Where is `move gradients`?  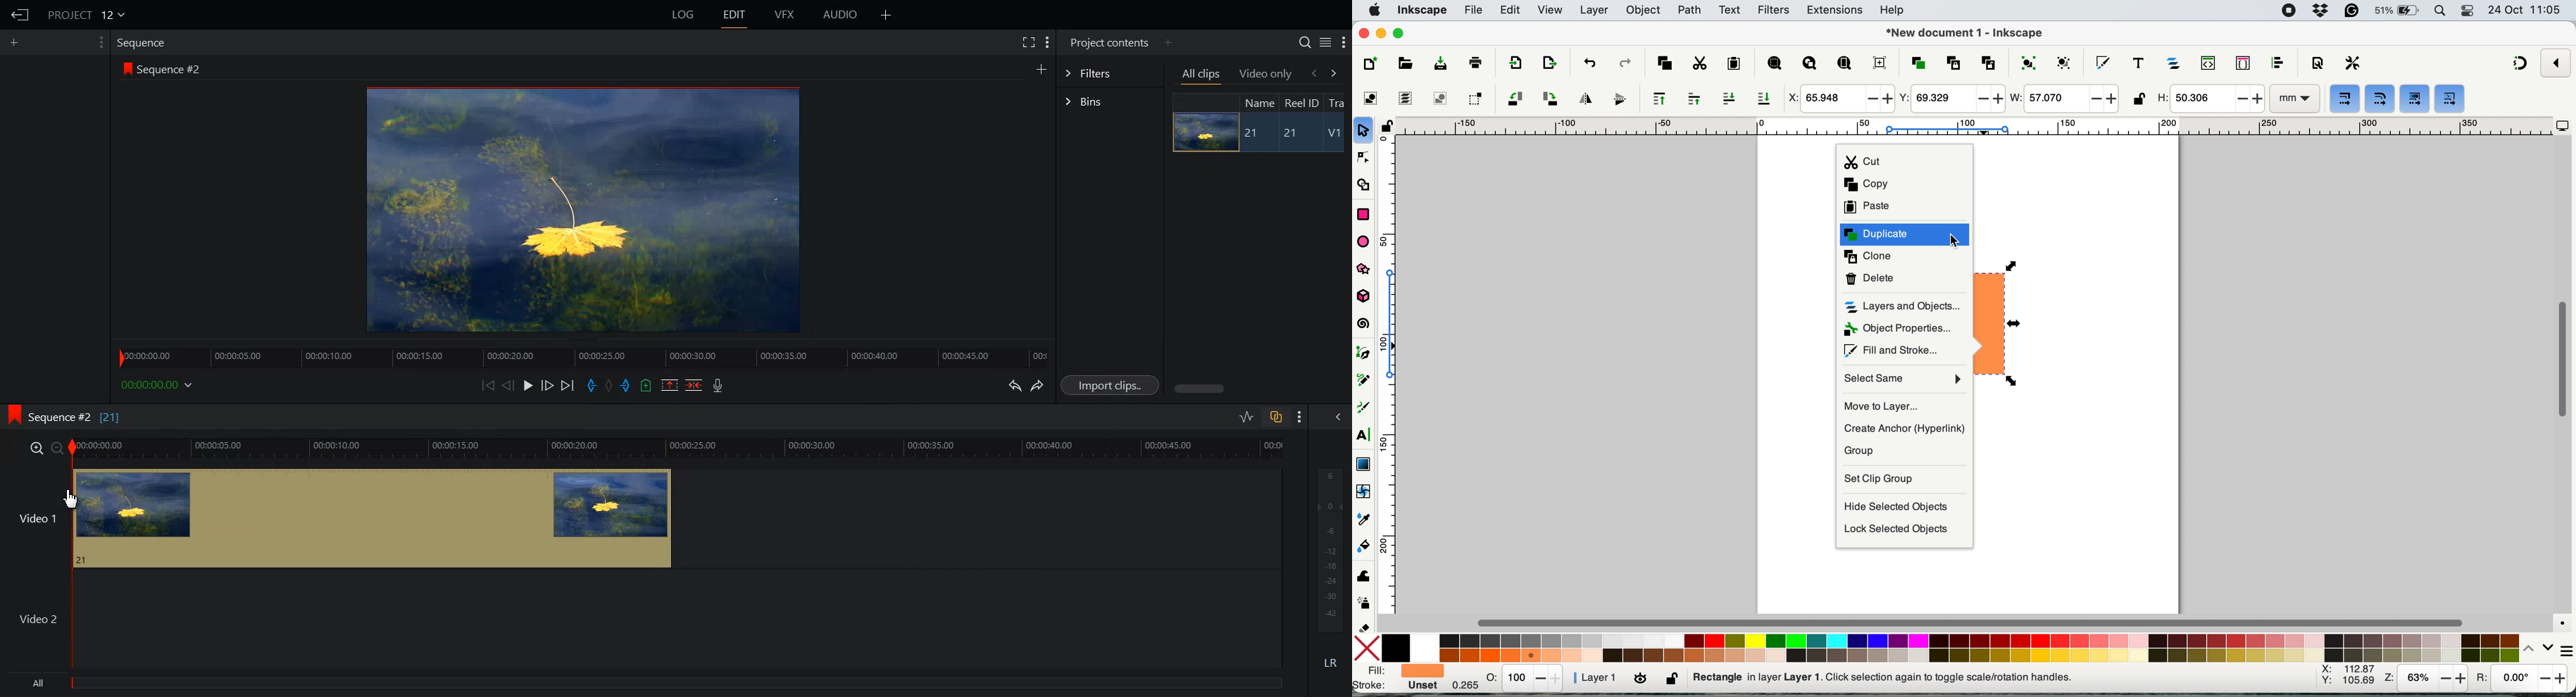
move gradients is located at coordinates (2416, 98).